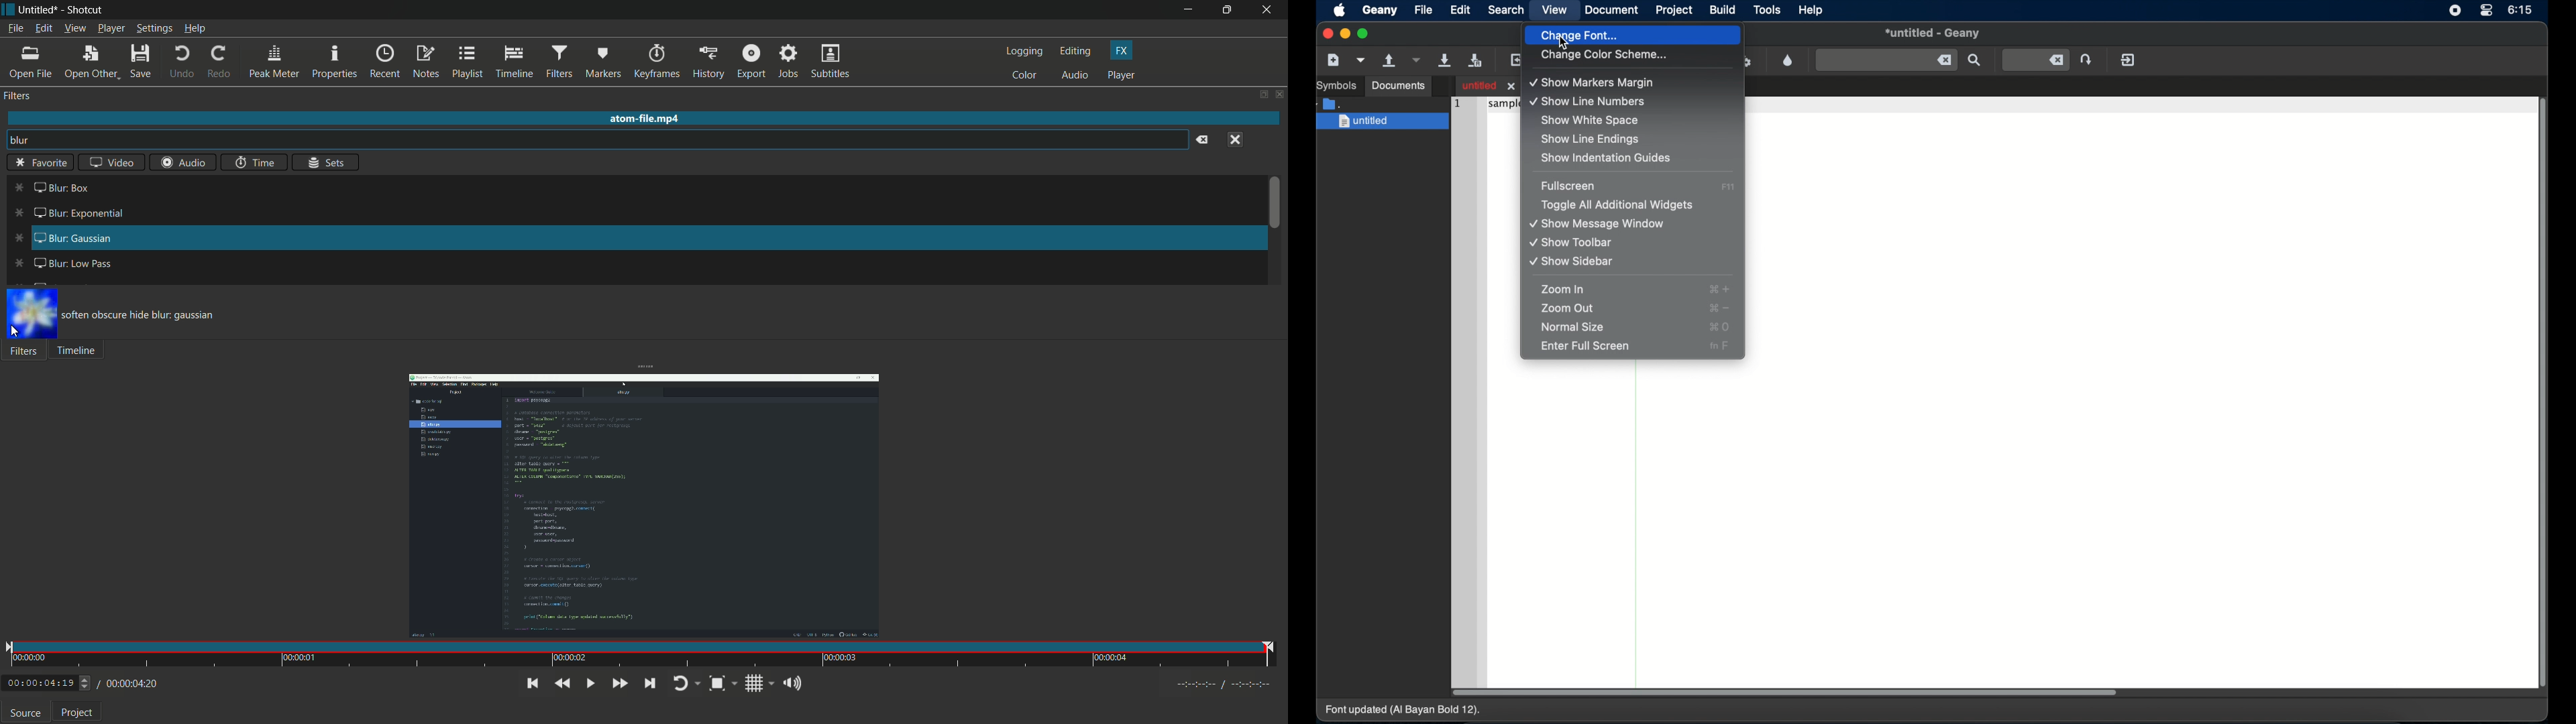 Image resolution: width=2576 pixels, height=728 pixels. What do you see at coordinates (1276, 208) in the screenshot?
I see `Scroll bar` at bounding box center [1276, 208].